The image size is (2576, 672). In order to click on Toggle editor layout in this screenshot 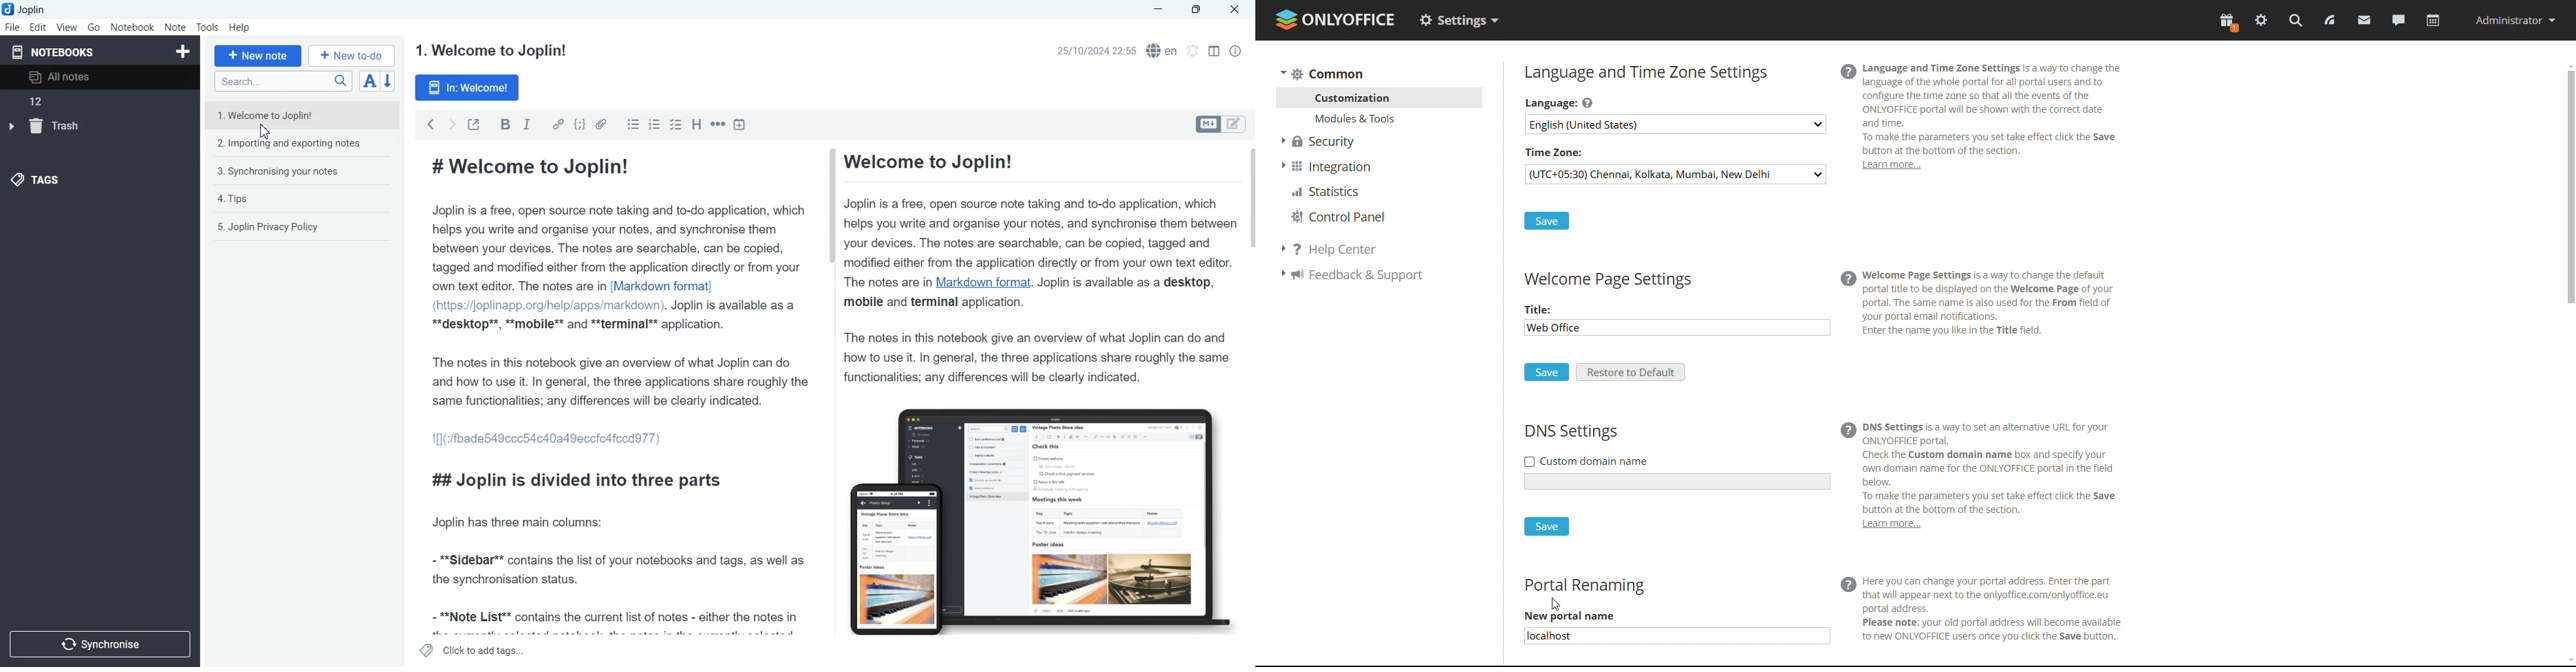, I will do `click(1214, 51)`.